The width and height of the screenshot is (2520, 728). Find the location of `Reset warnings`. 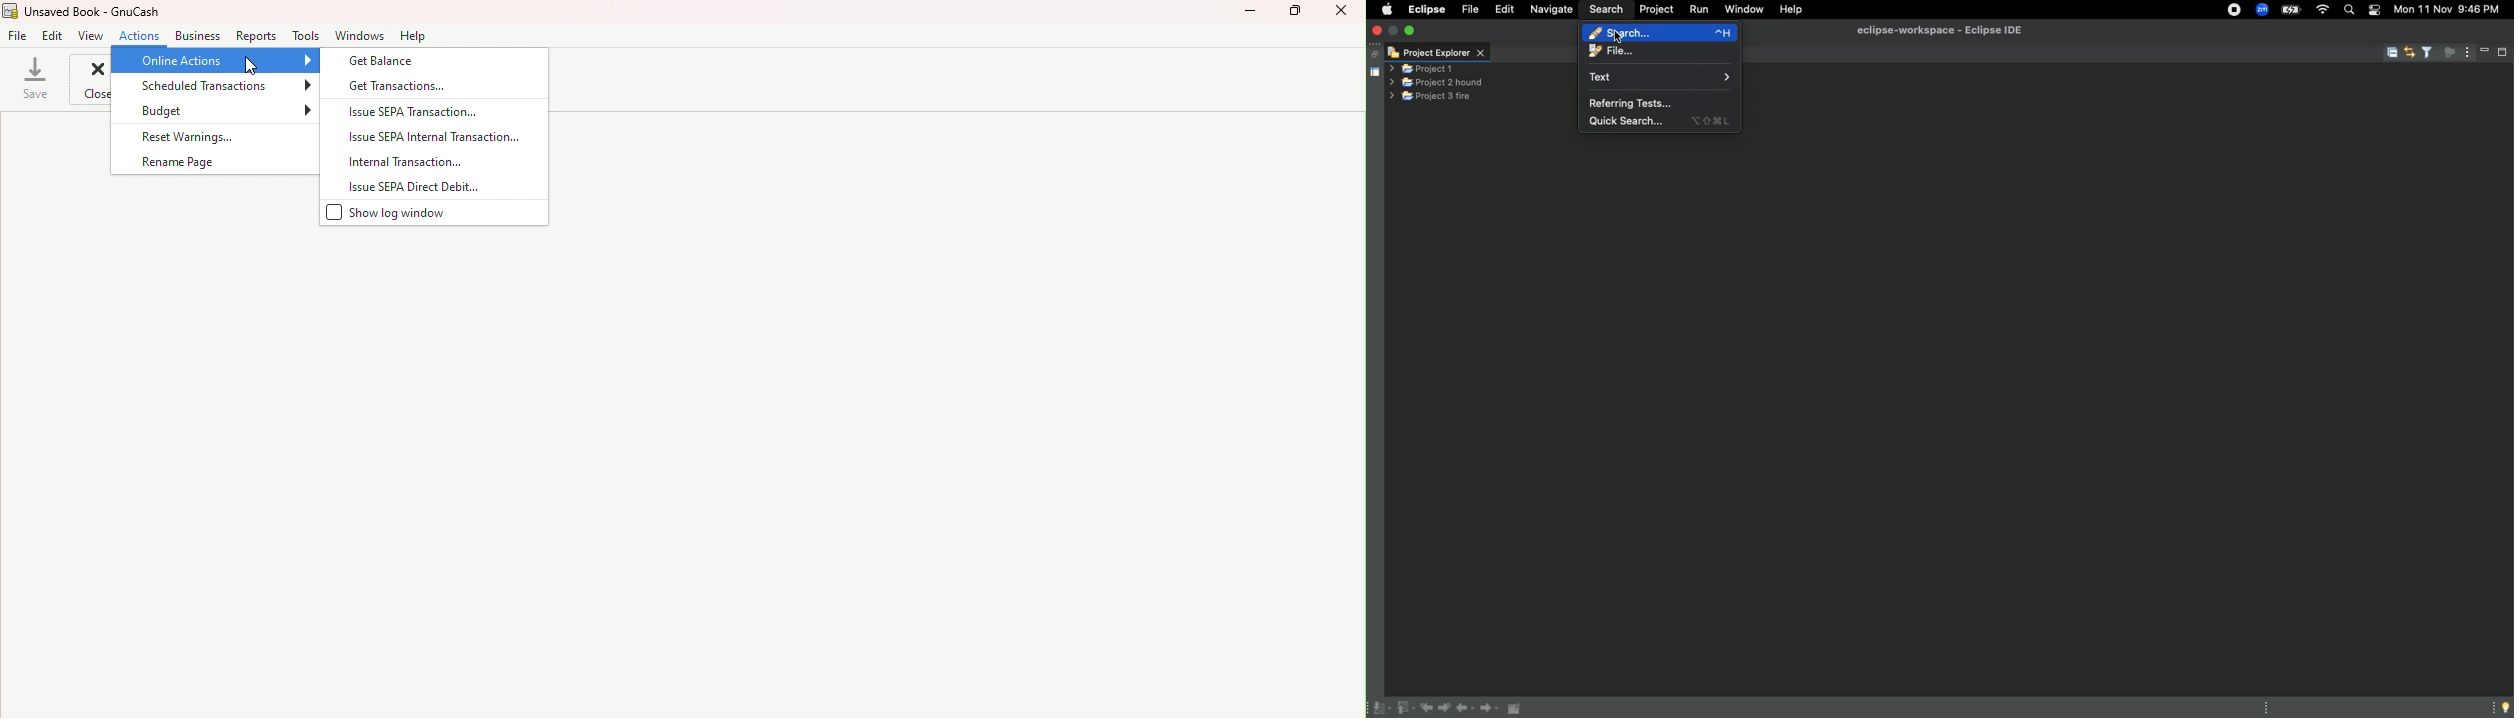

Reset warnings is located at coordinates (202, 136).